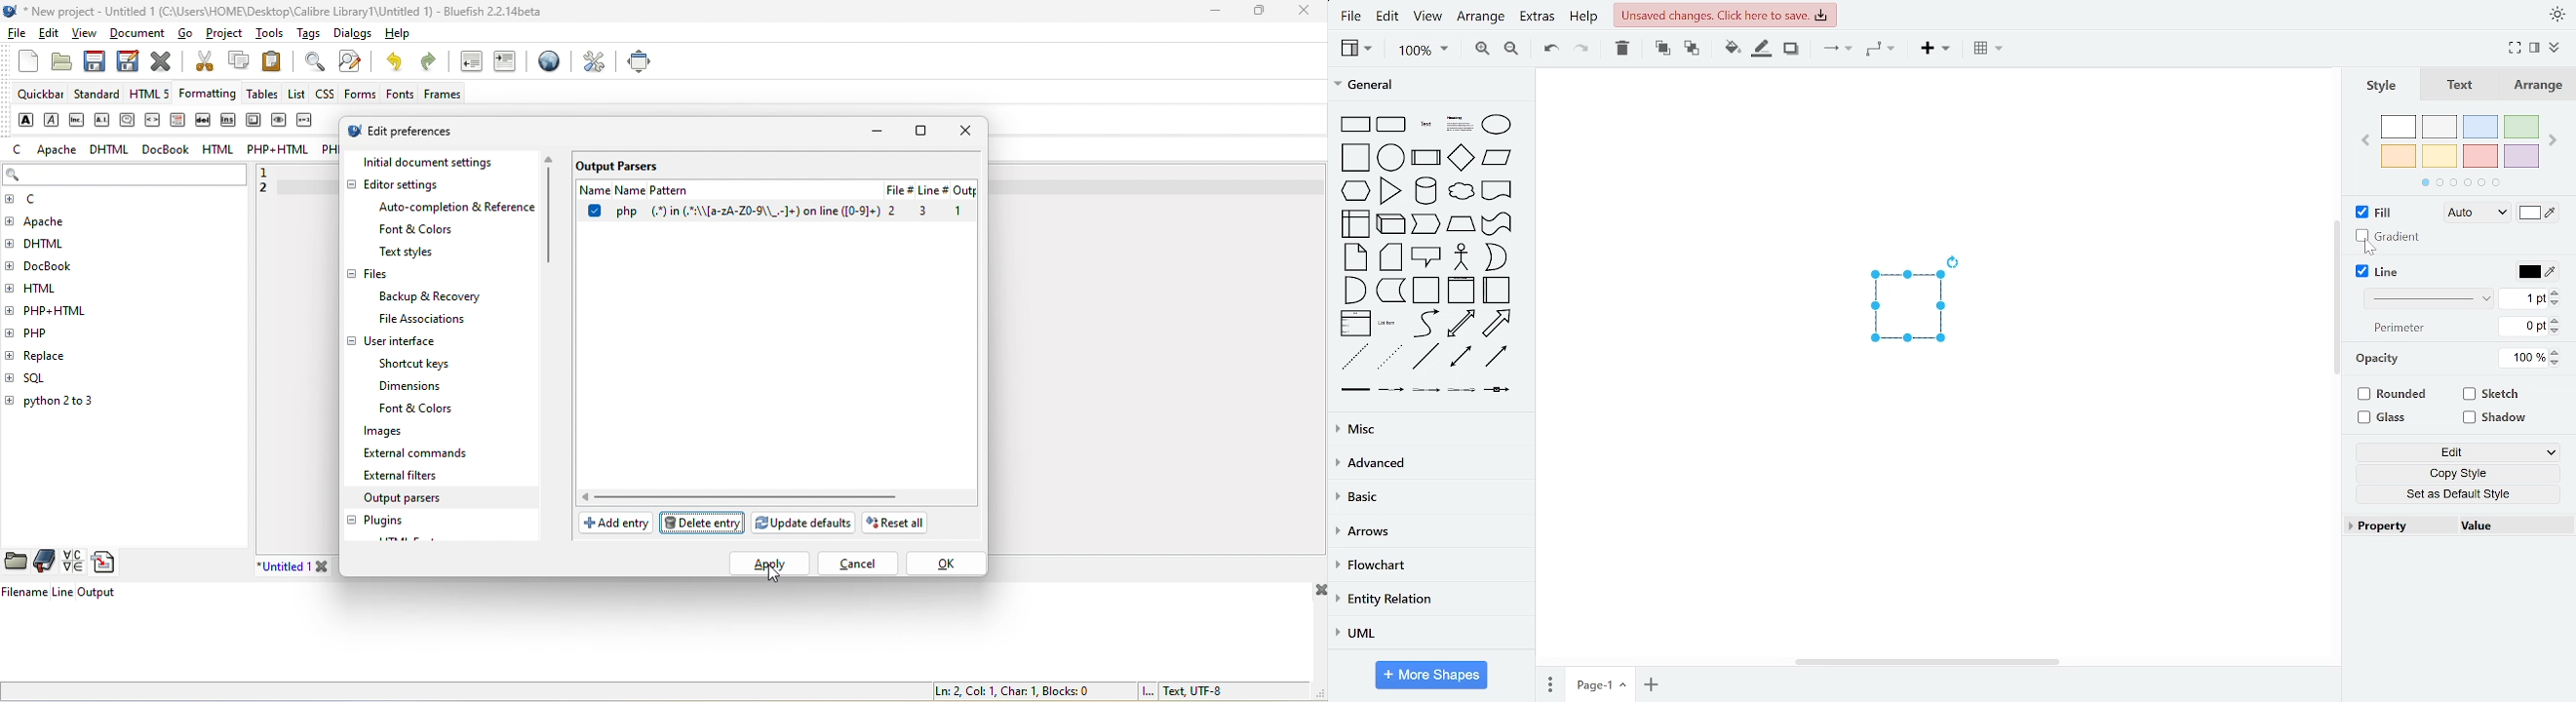 This screenshot has width=2576, height=728. What do you see at coordinates (1428, 17) in the screenshot?
I see `view` at bounding box center [1428, 17].